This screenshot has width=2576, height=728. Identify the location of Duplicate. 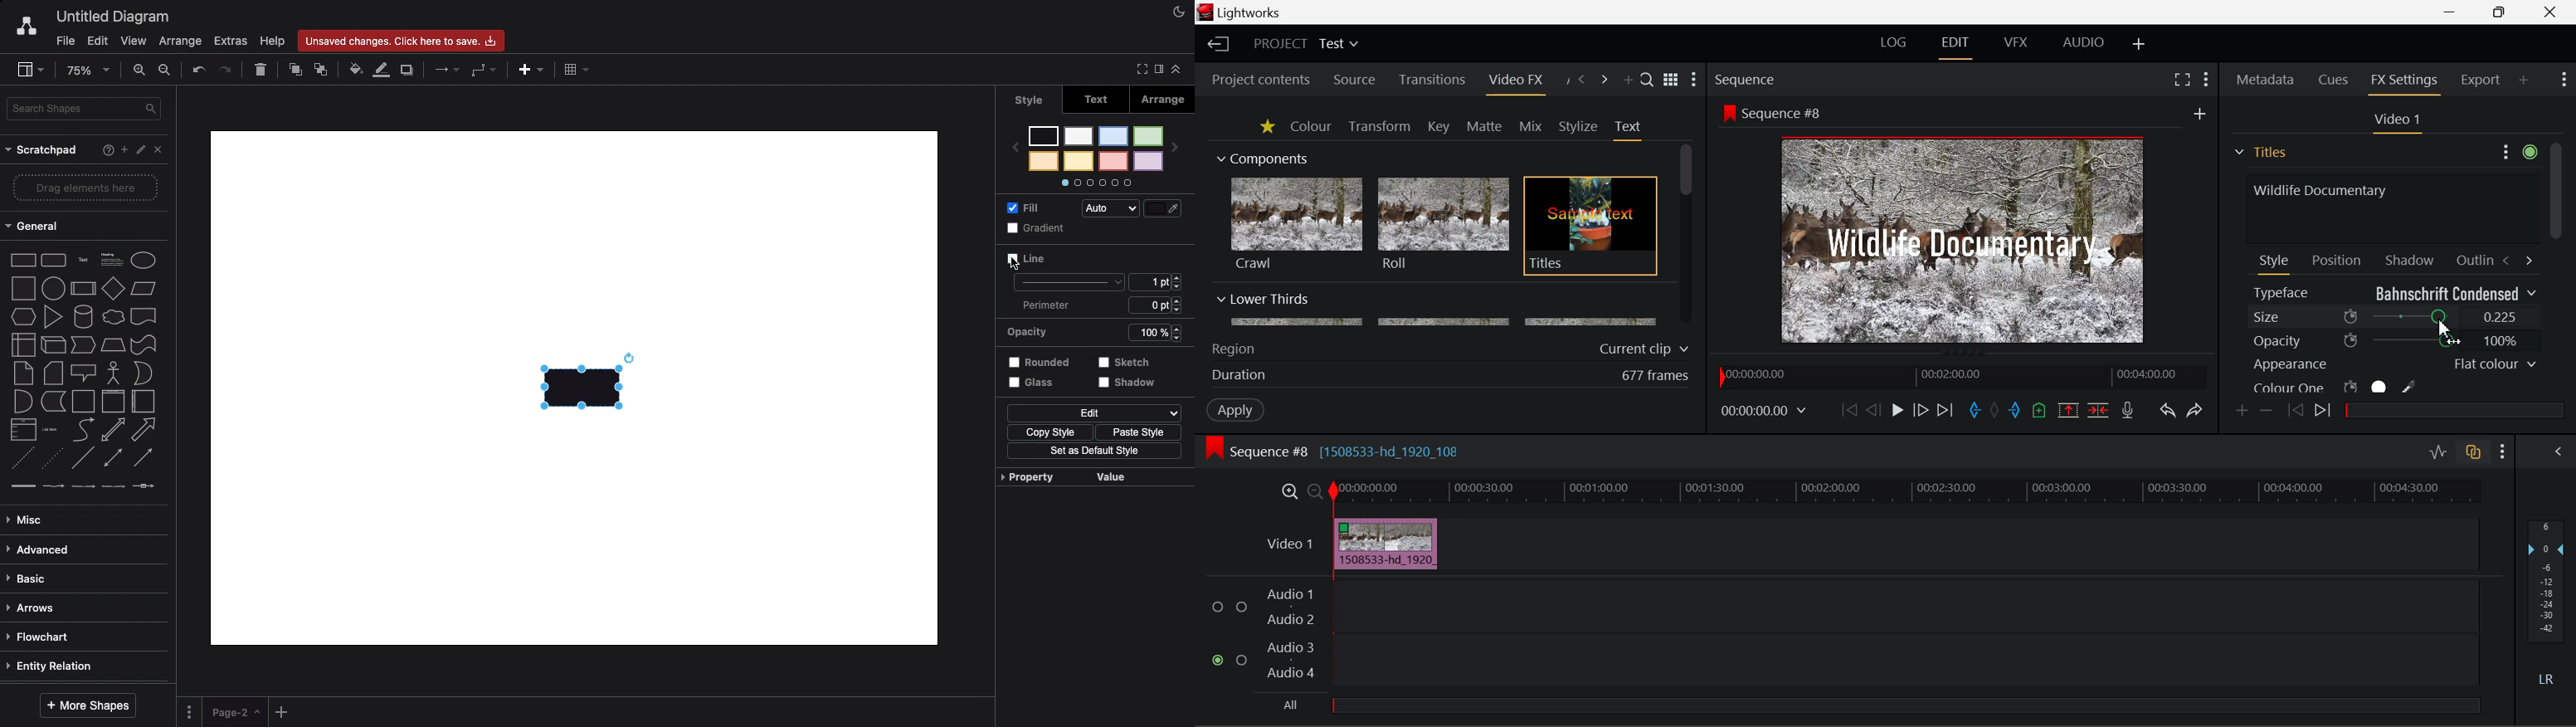
(407, 71).